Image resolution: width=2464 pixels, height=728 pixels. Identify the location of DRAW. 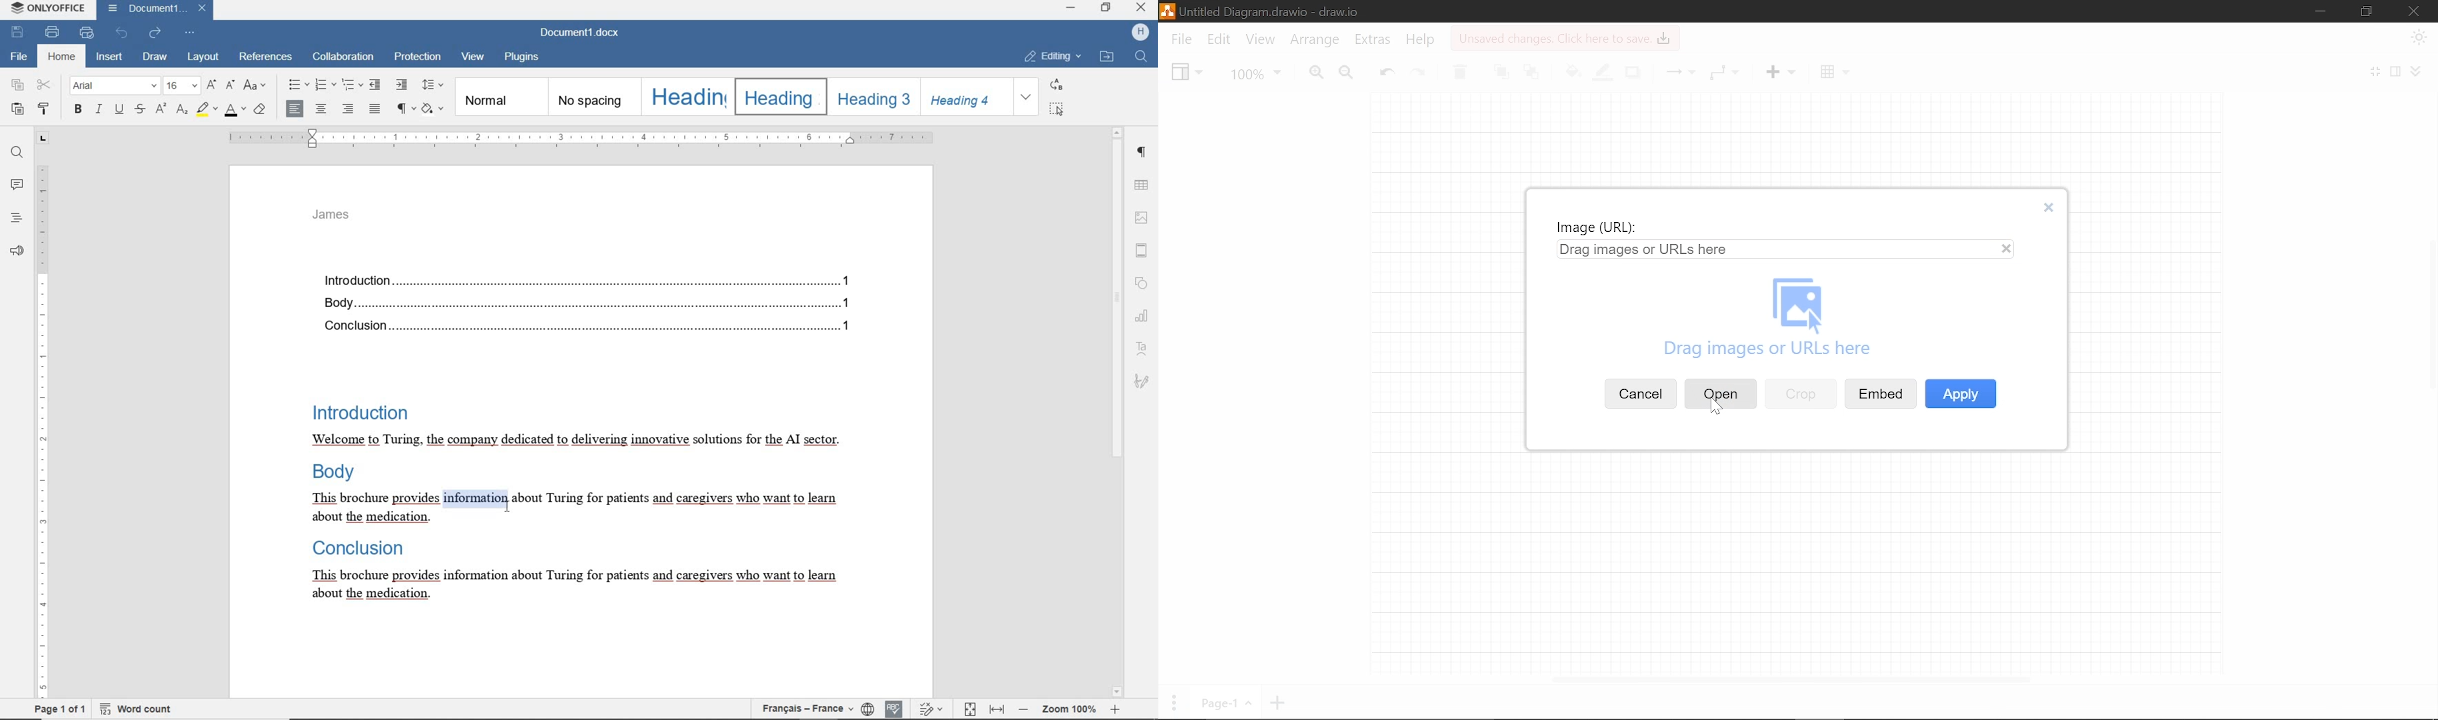
(155, 57).